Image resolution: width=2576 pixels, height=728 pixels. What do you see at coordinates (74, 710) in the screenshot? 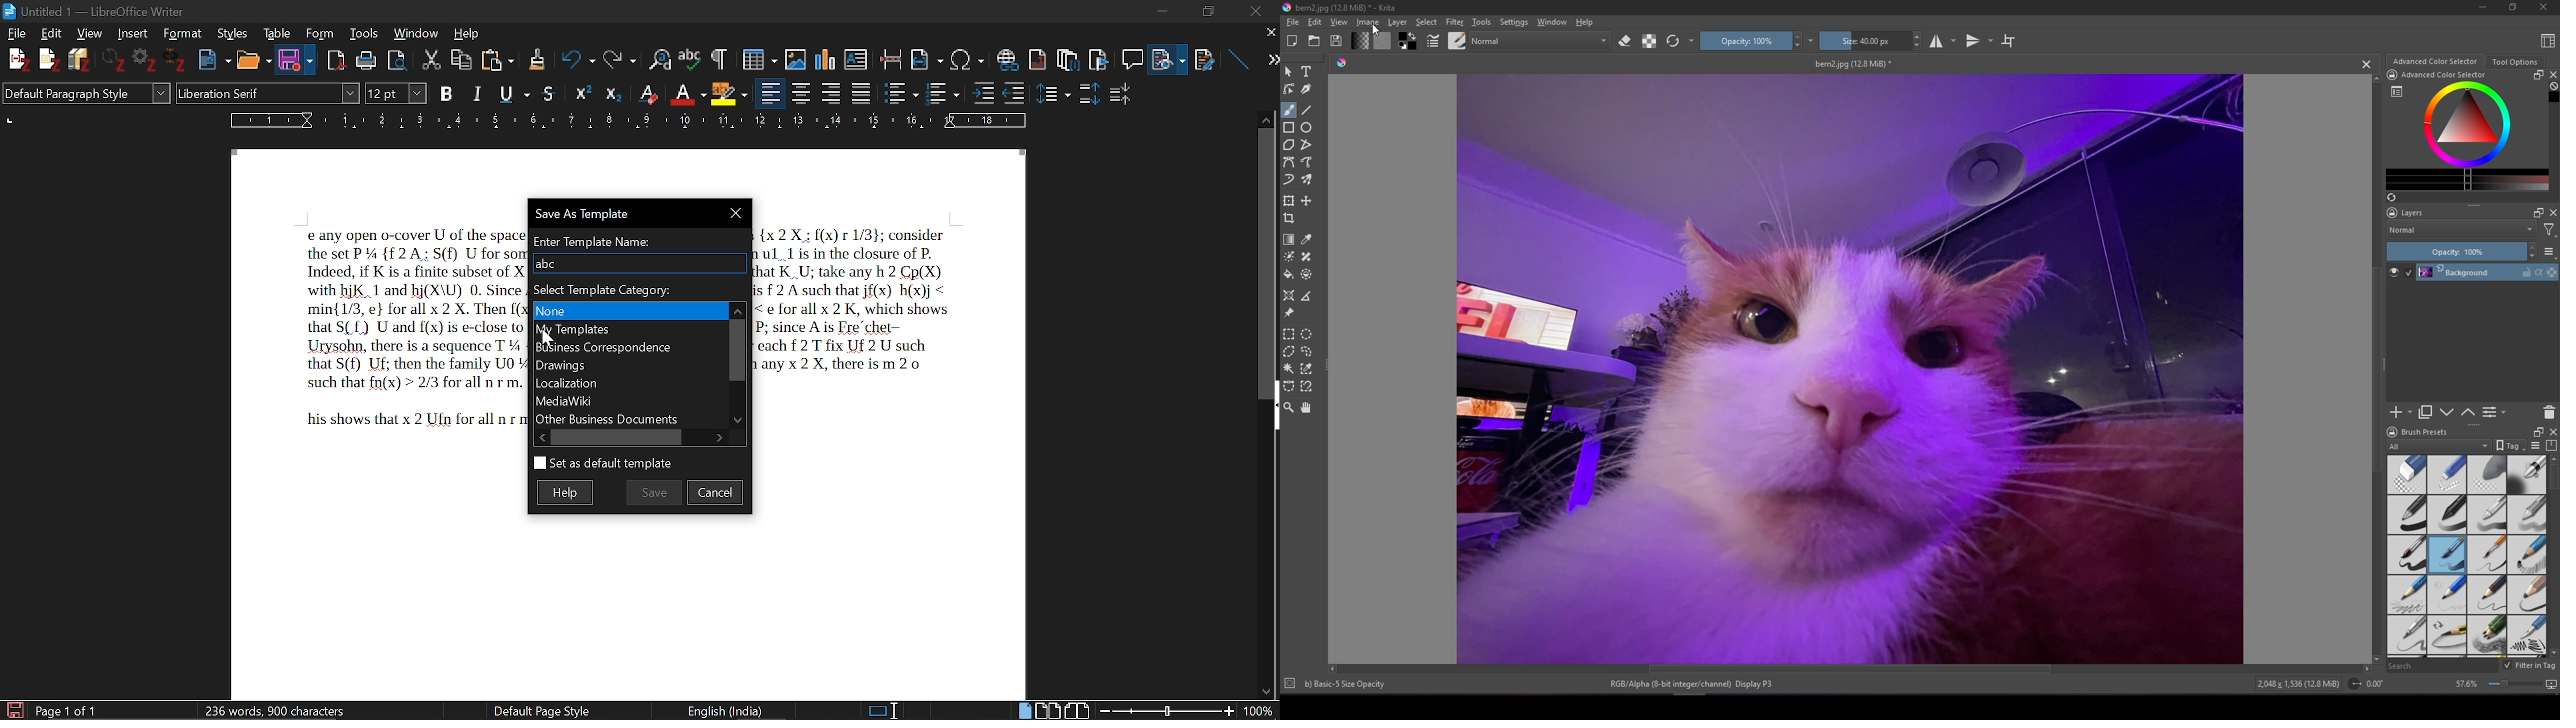
I see `Page 1 of 1` at bounding box center [74, 710].